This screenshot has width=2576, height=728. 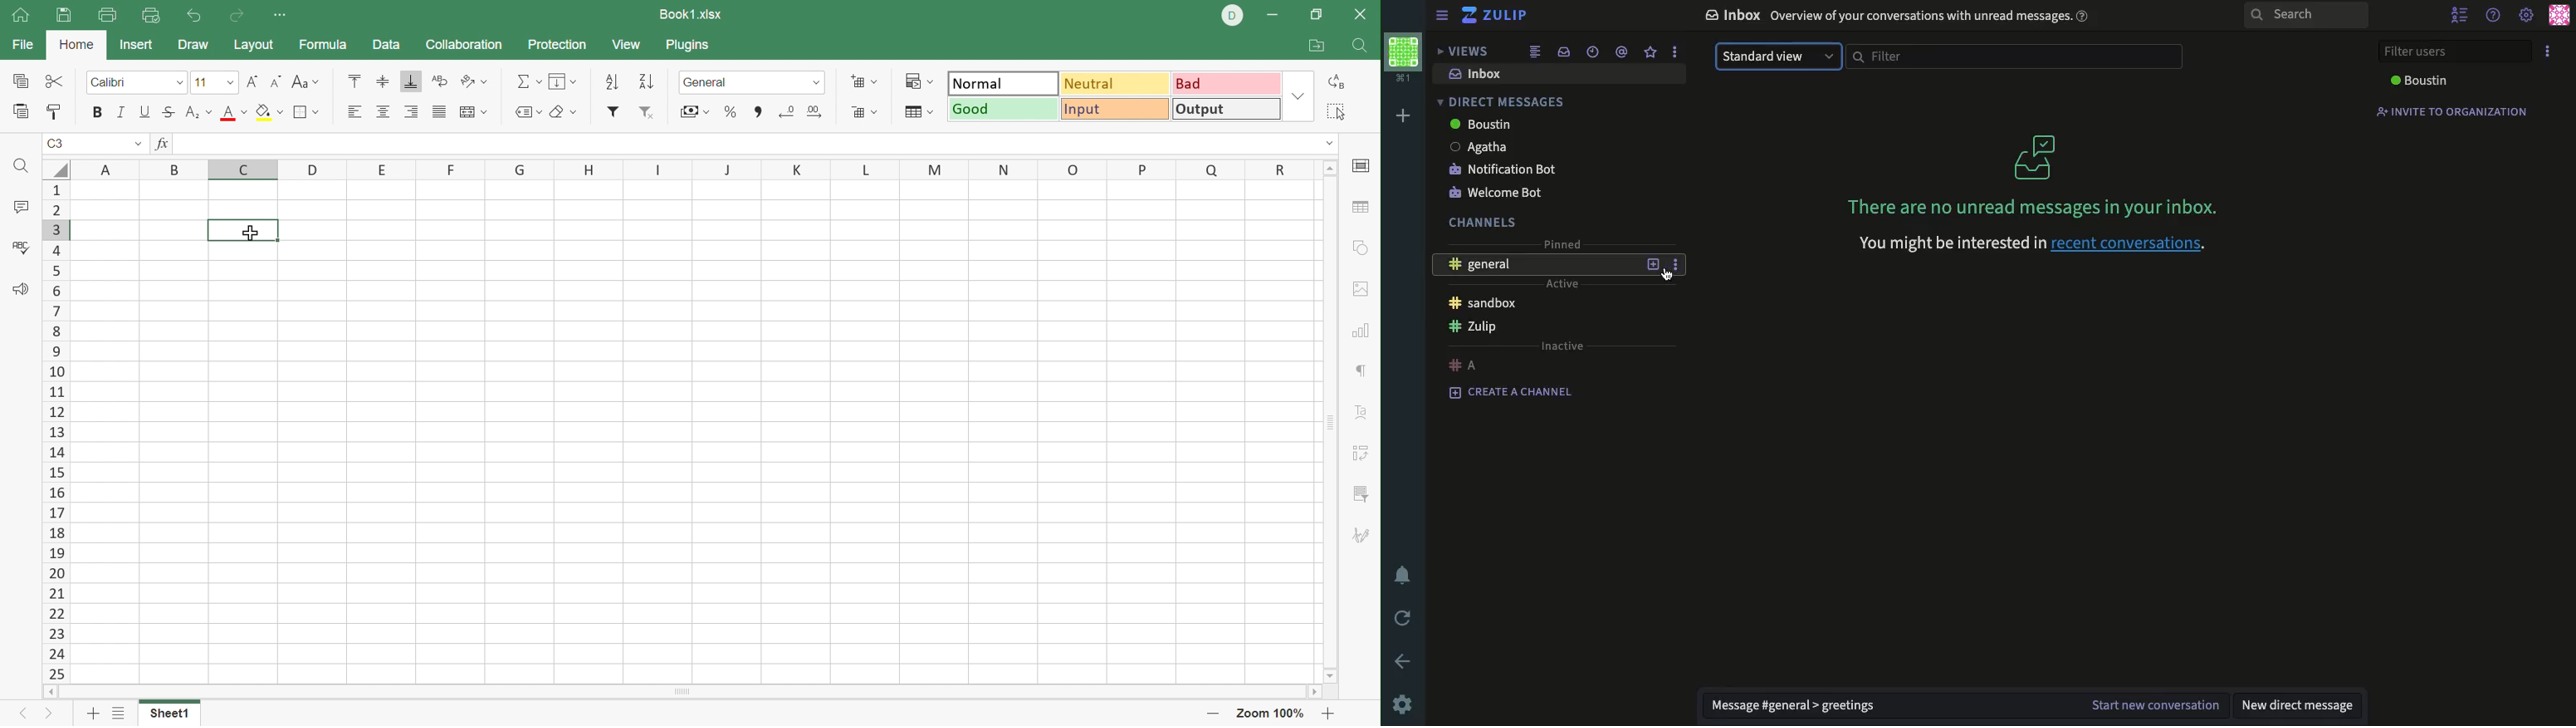 What do you see at coordinates (1329, 712) in the screenshot?
I see `Zoom in` at bounding box center [1329, 712].